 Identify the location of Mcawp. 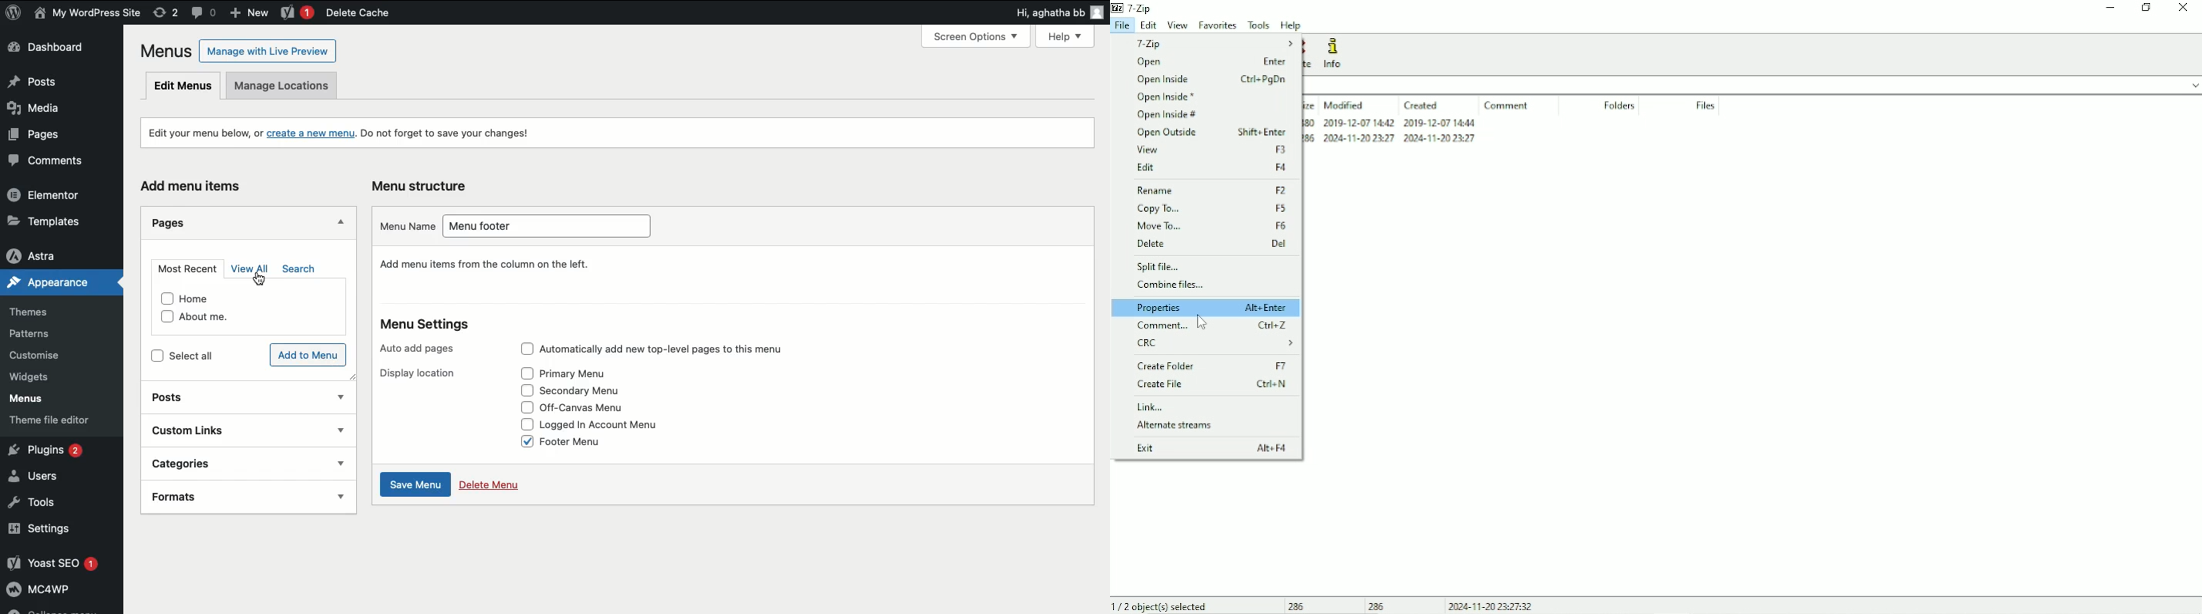
(62, 592).